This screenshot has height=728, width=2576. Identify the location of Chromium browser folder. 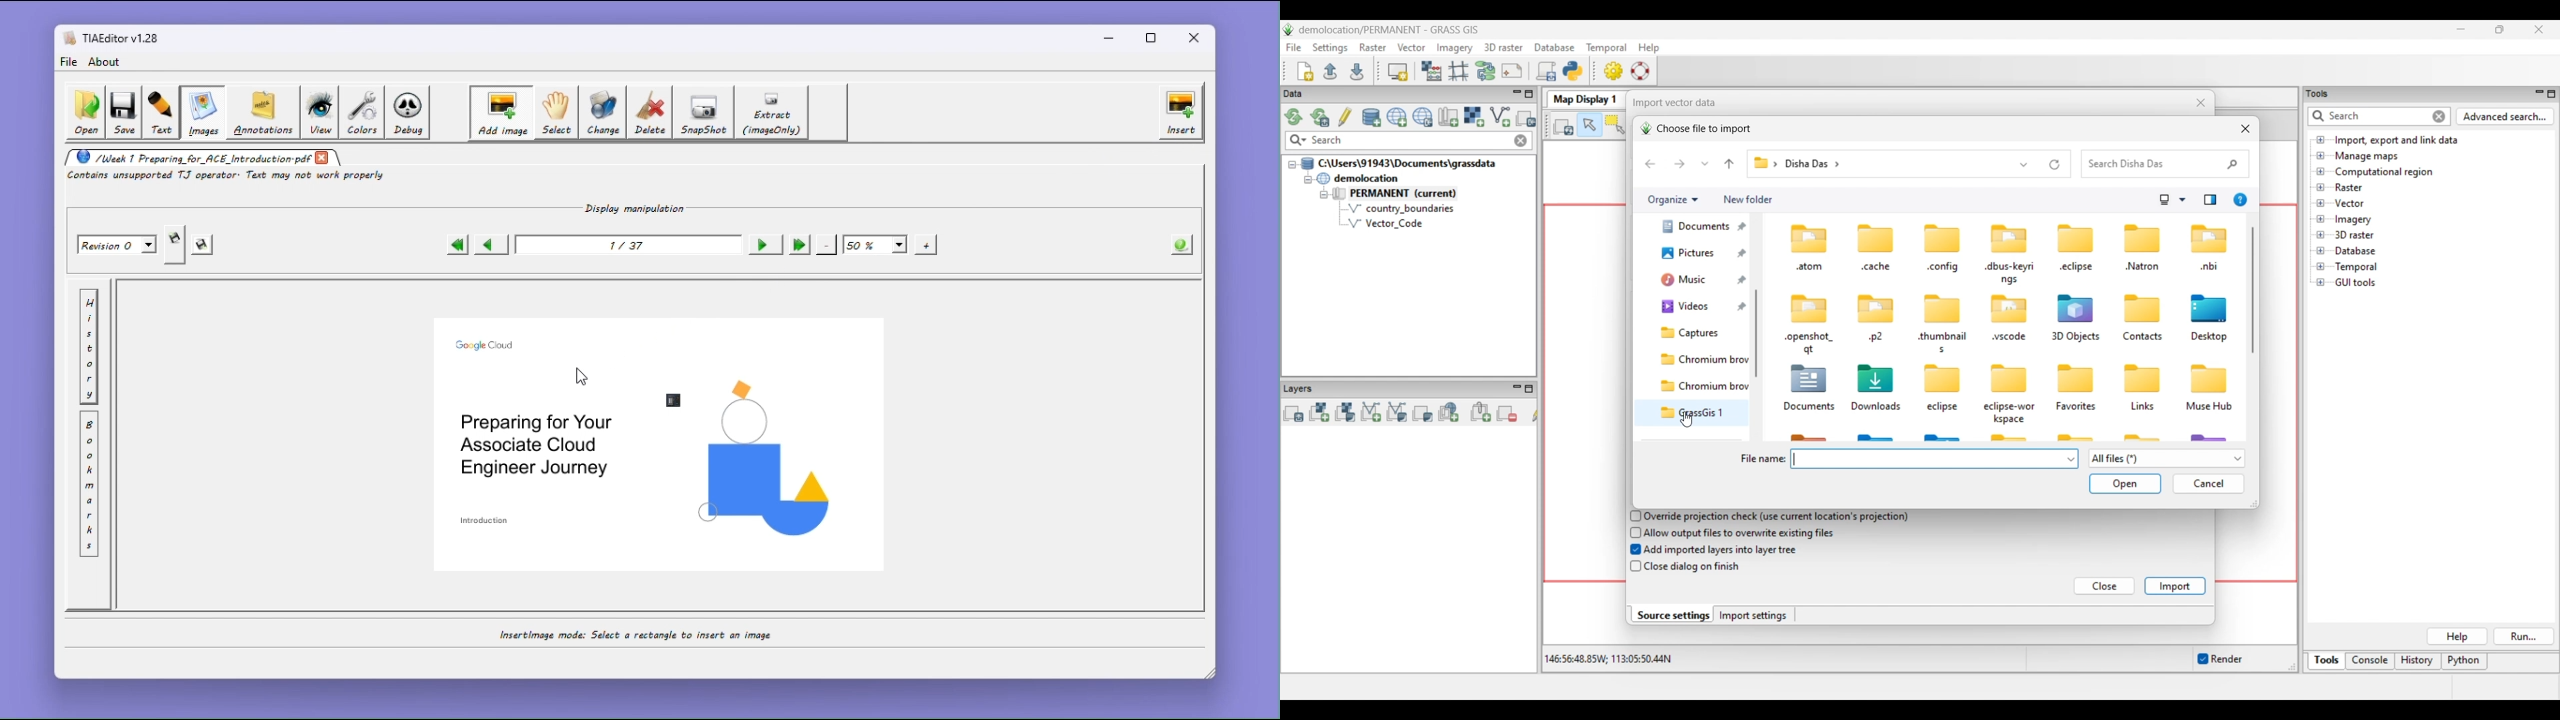
(1701, 386).